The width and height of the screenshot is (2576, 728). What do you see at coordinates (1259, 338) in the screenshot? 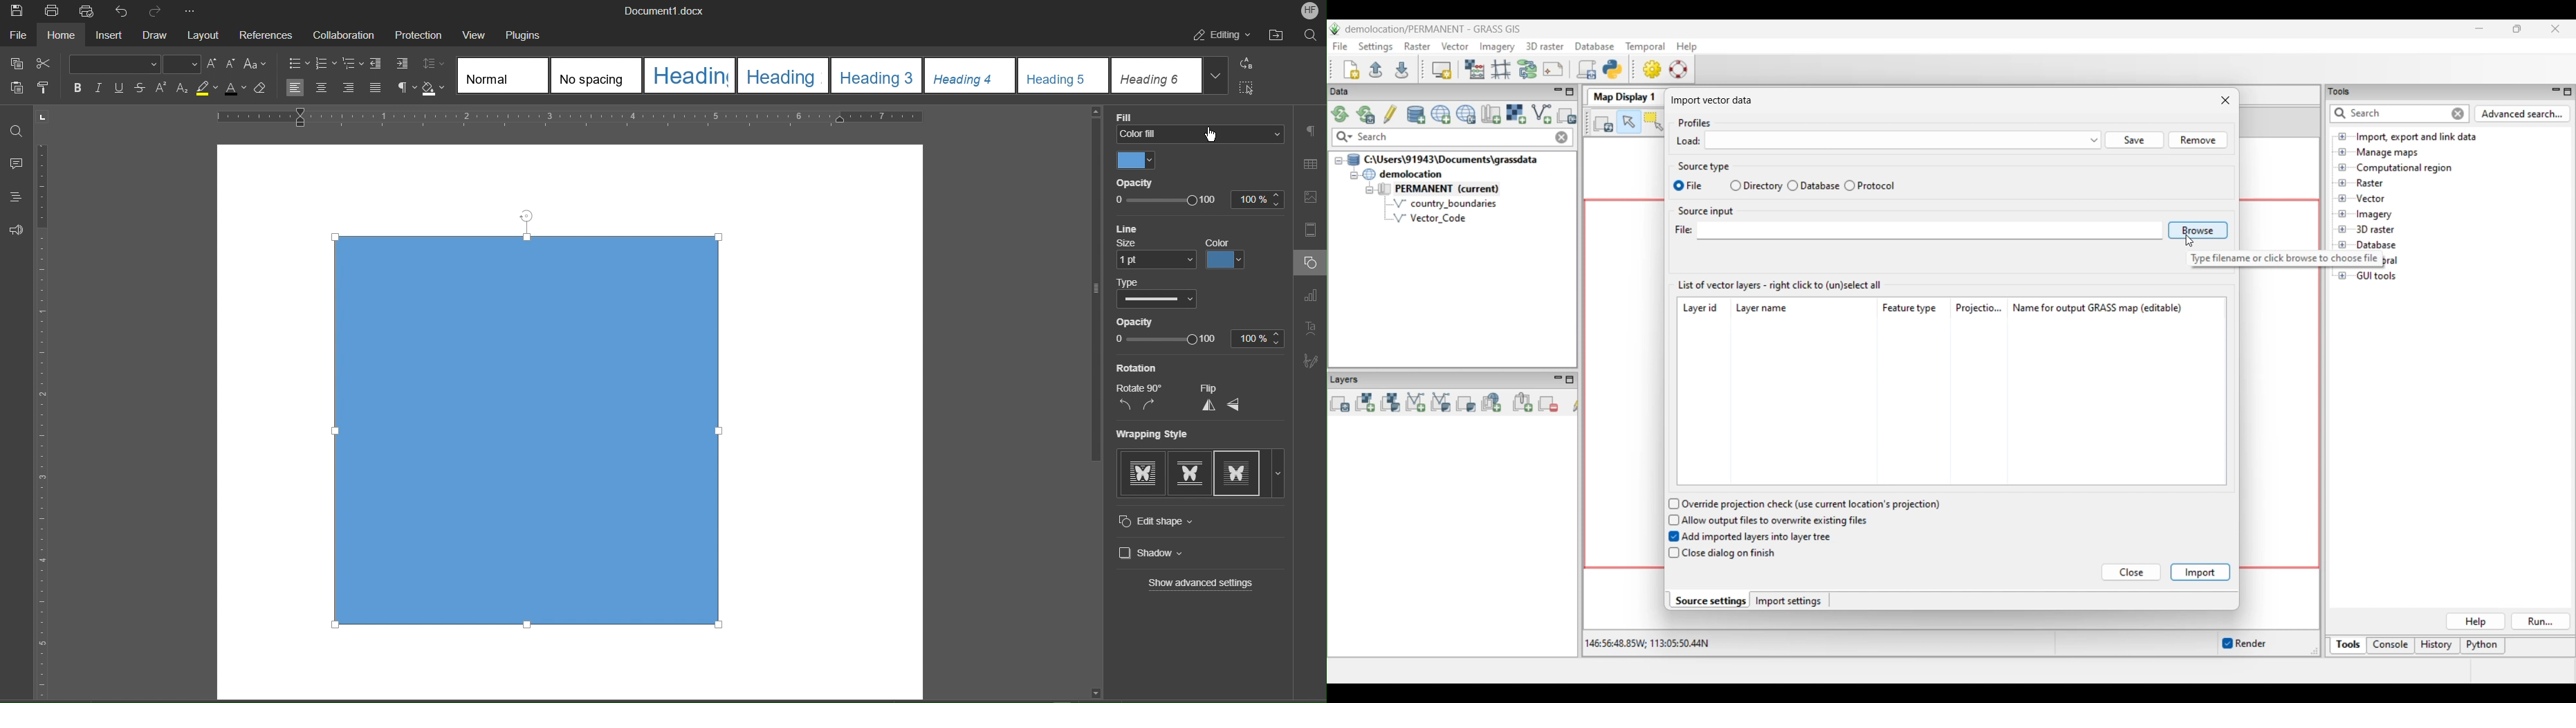
I see `100%` at bounding box center [1259, 338].